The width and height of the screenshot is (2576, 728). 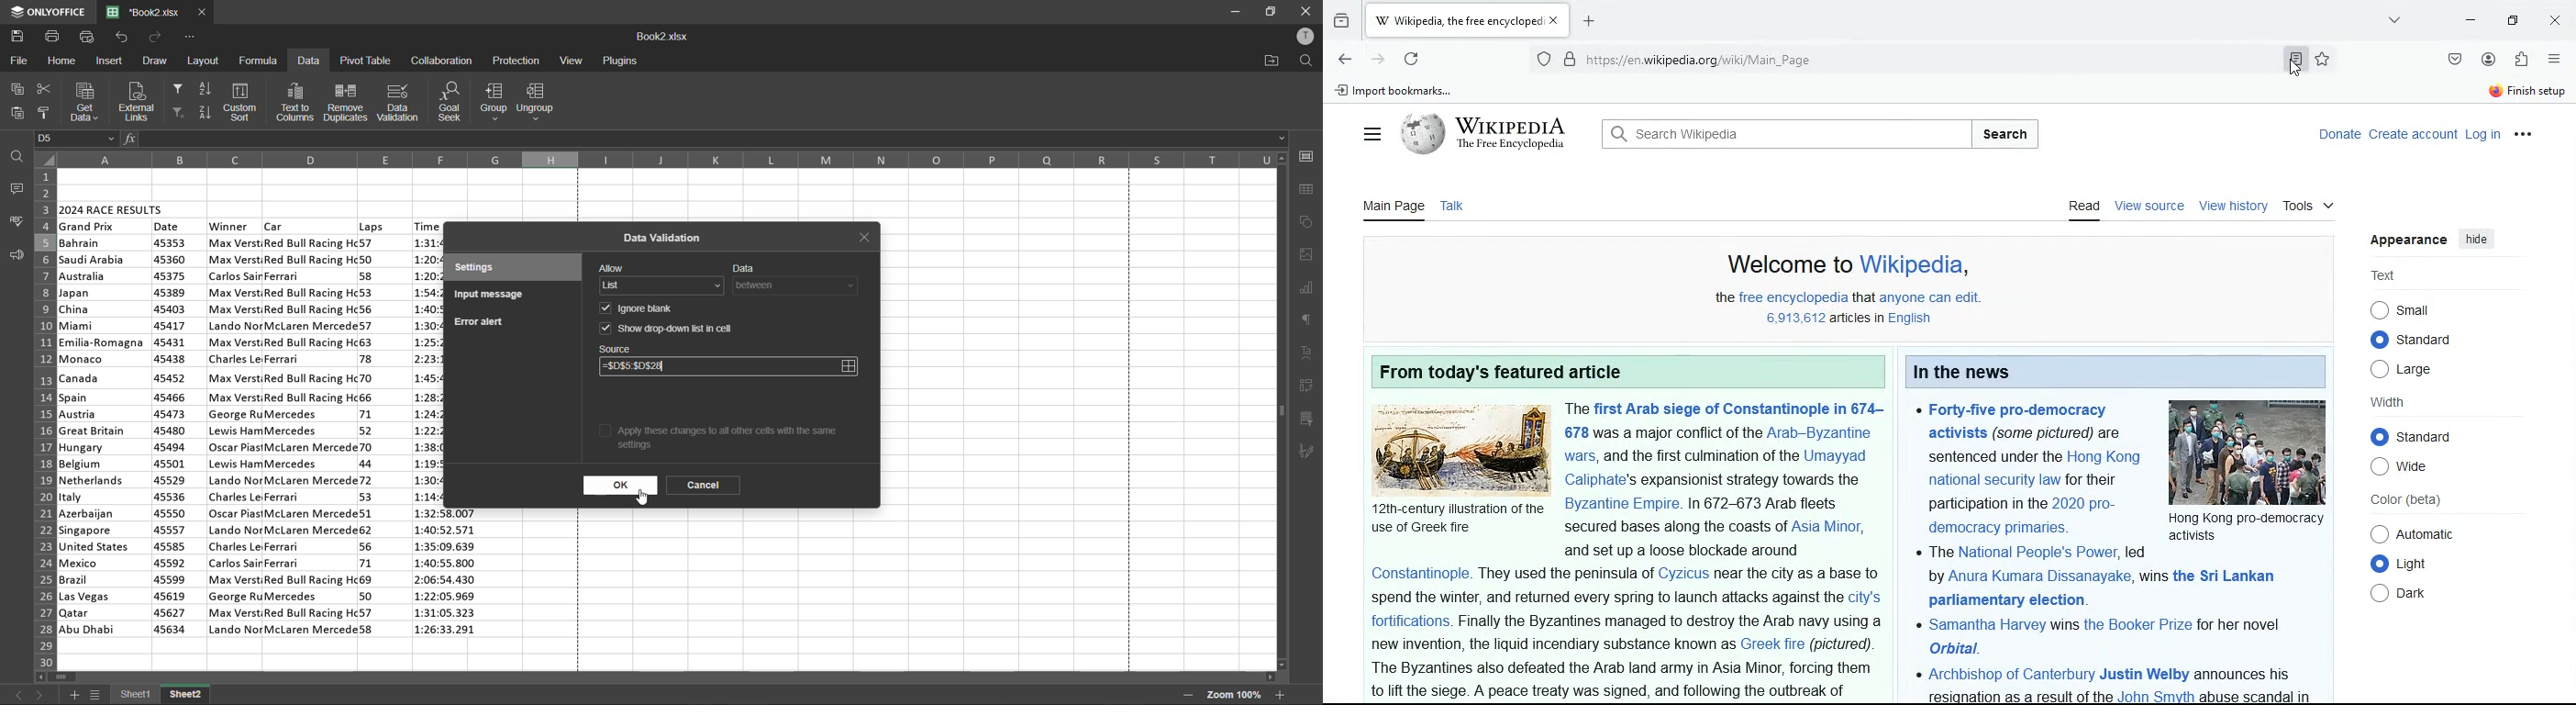 What do you see at coordinates (12, 221) in the screenshot?
I see `spellcheck` at bounding box center [12, 221].